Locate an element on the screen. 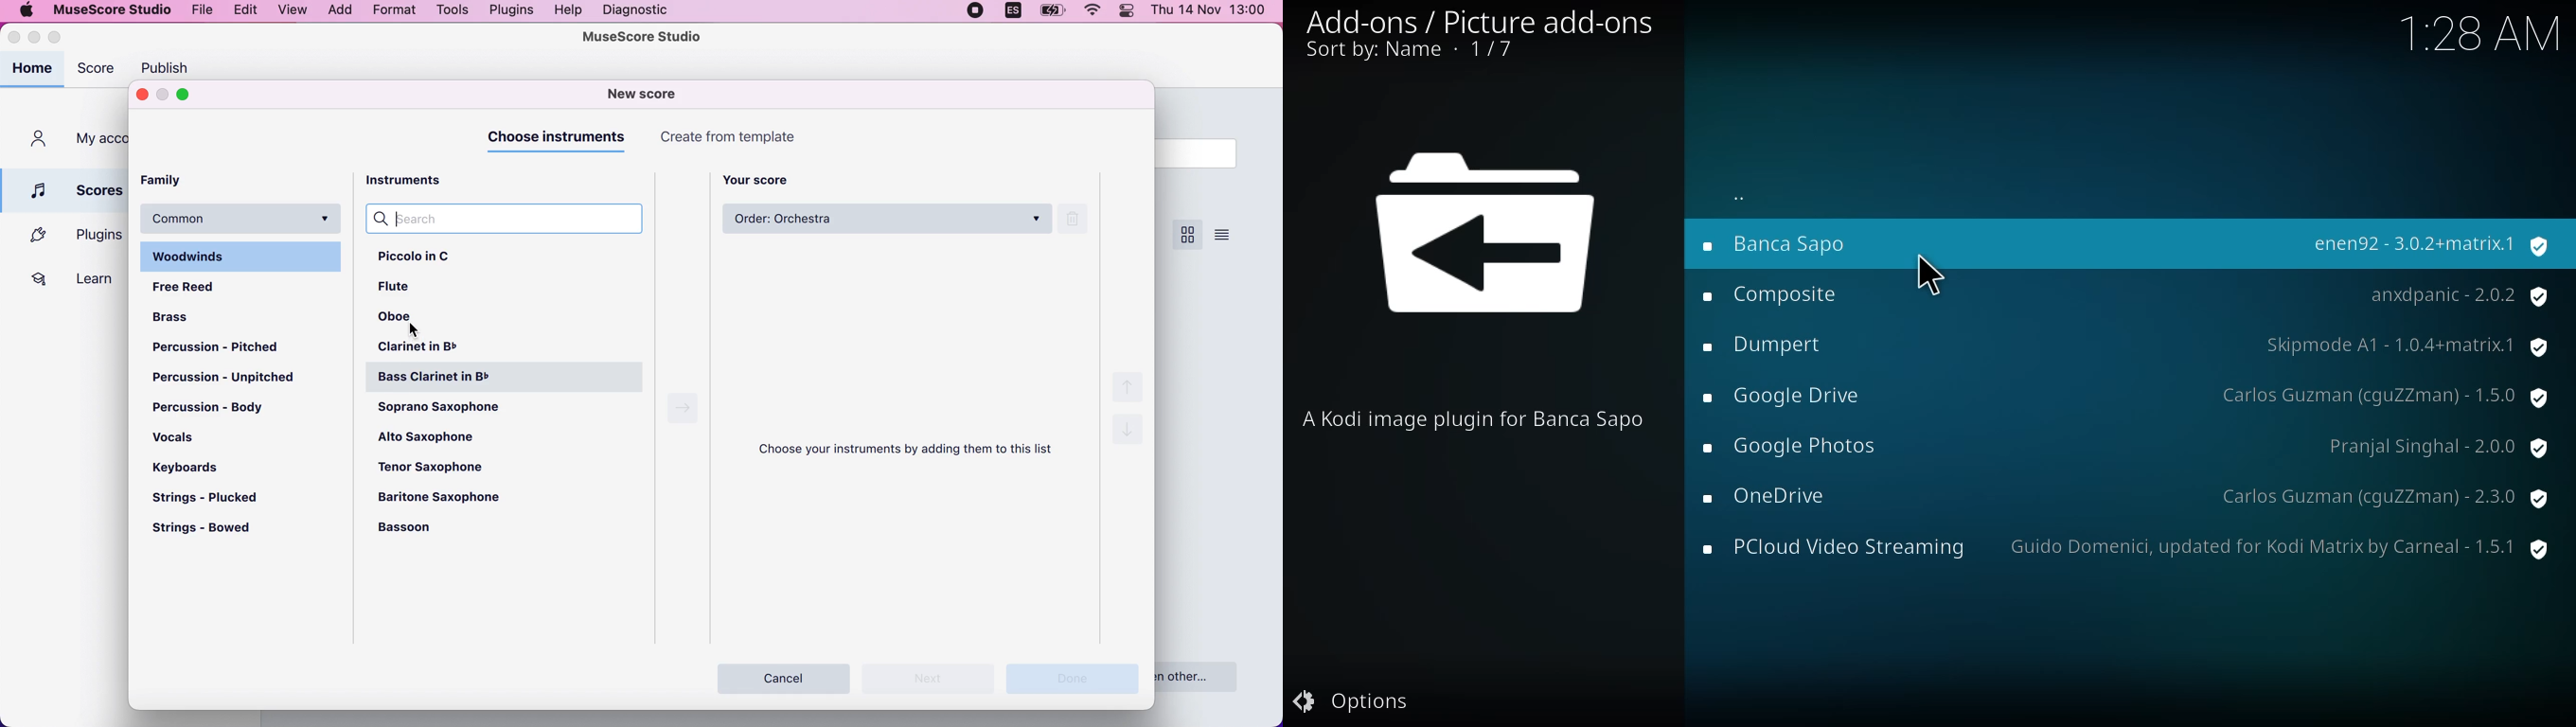  language is located at coordinates (1011, 14).